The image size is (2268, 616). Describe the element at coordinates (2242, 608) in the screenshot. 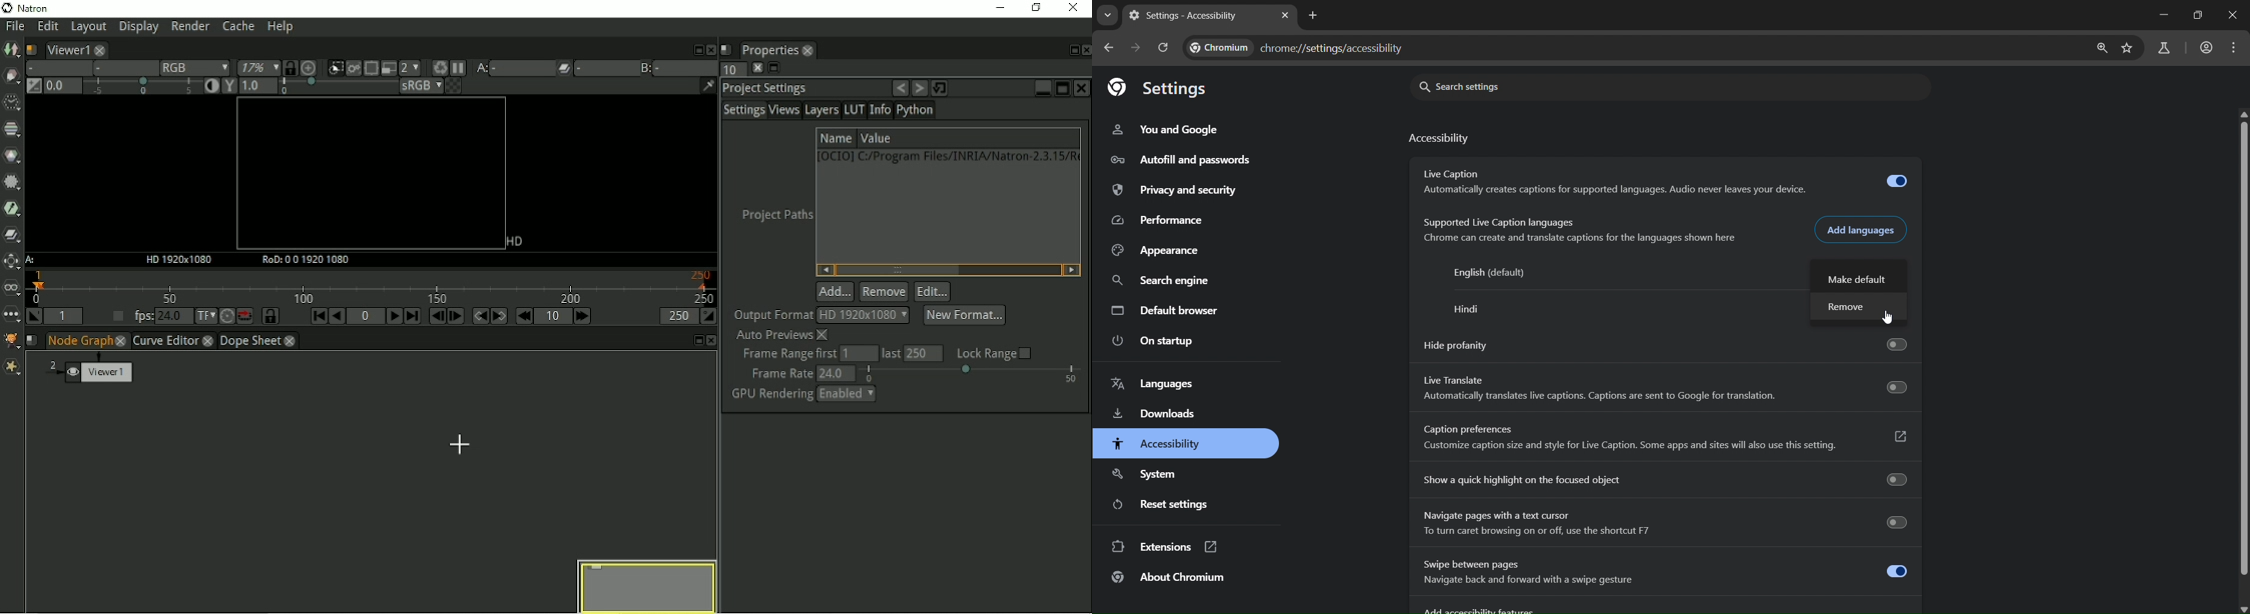

I see `scroll down` at that location.